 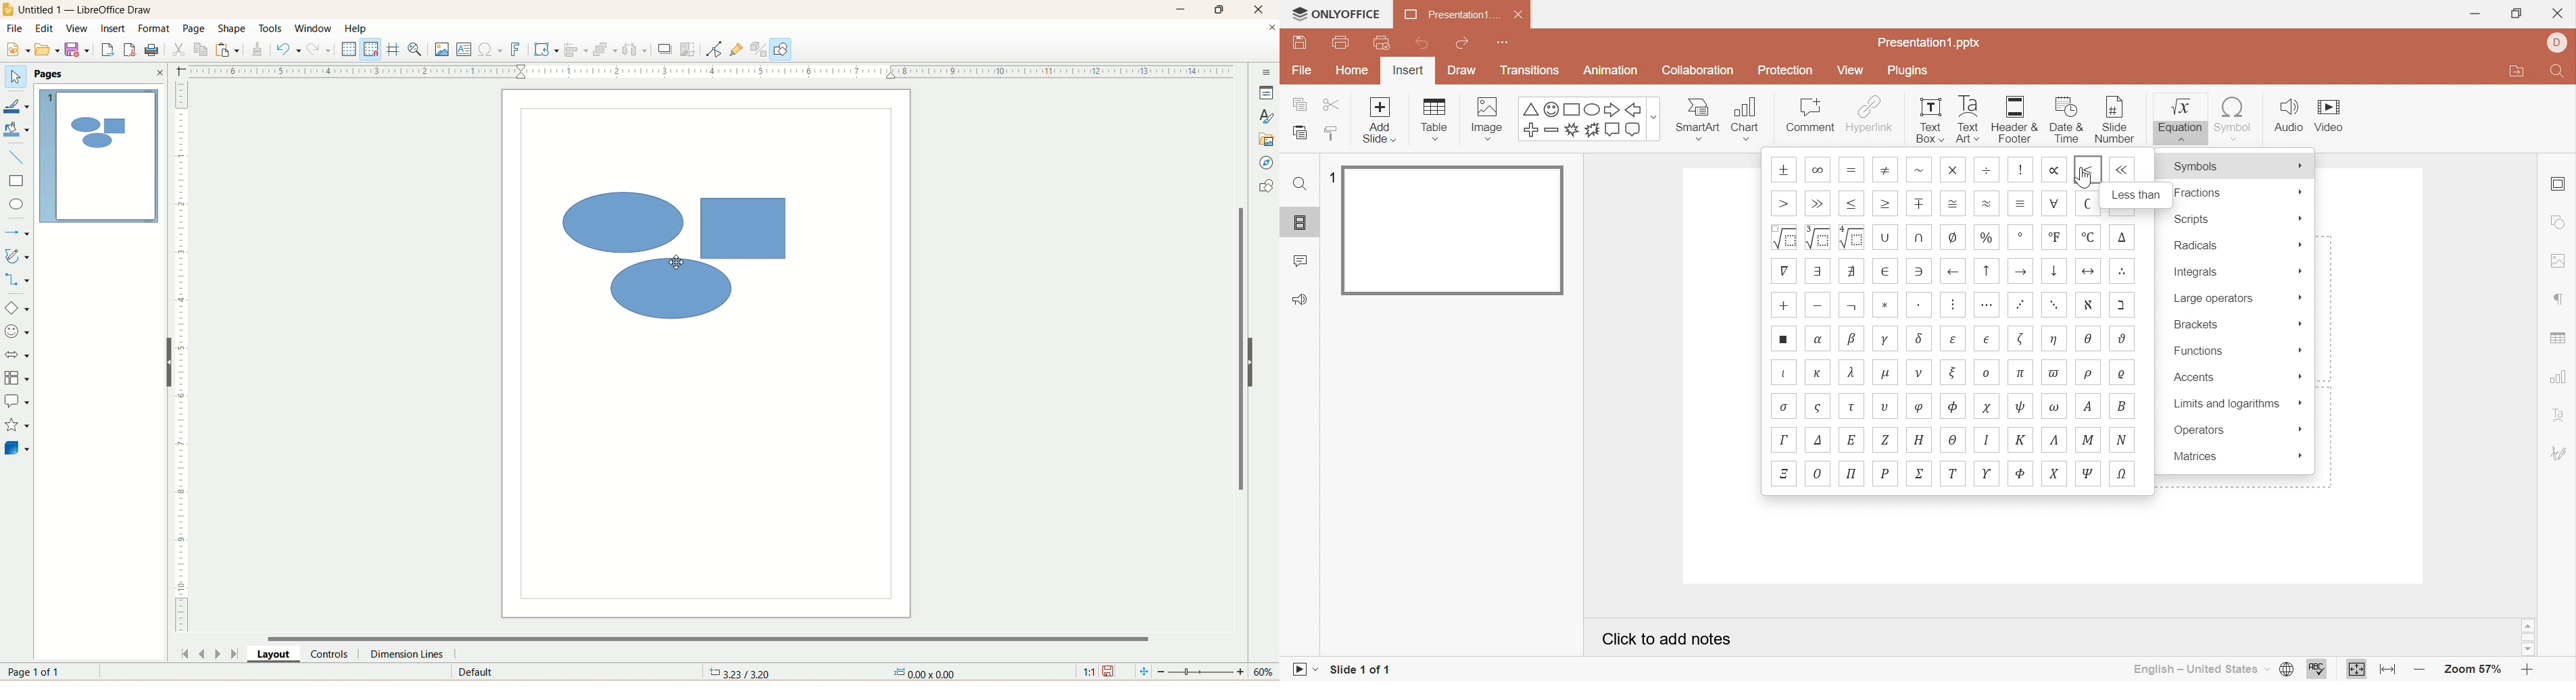 What do you see at coordinates (1362, 670) in the screenshot?
I see `Slide 1 of 1` at bounding box center [1362, 670].